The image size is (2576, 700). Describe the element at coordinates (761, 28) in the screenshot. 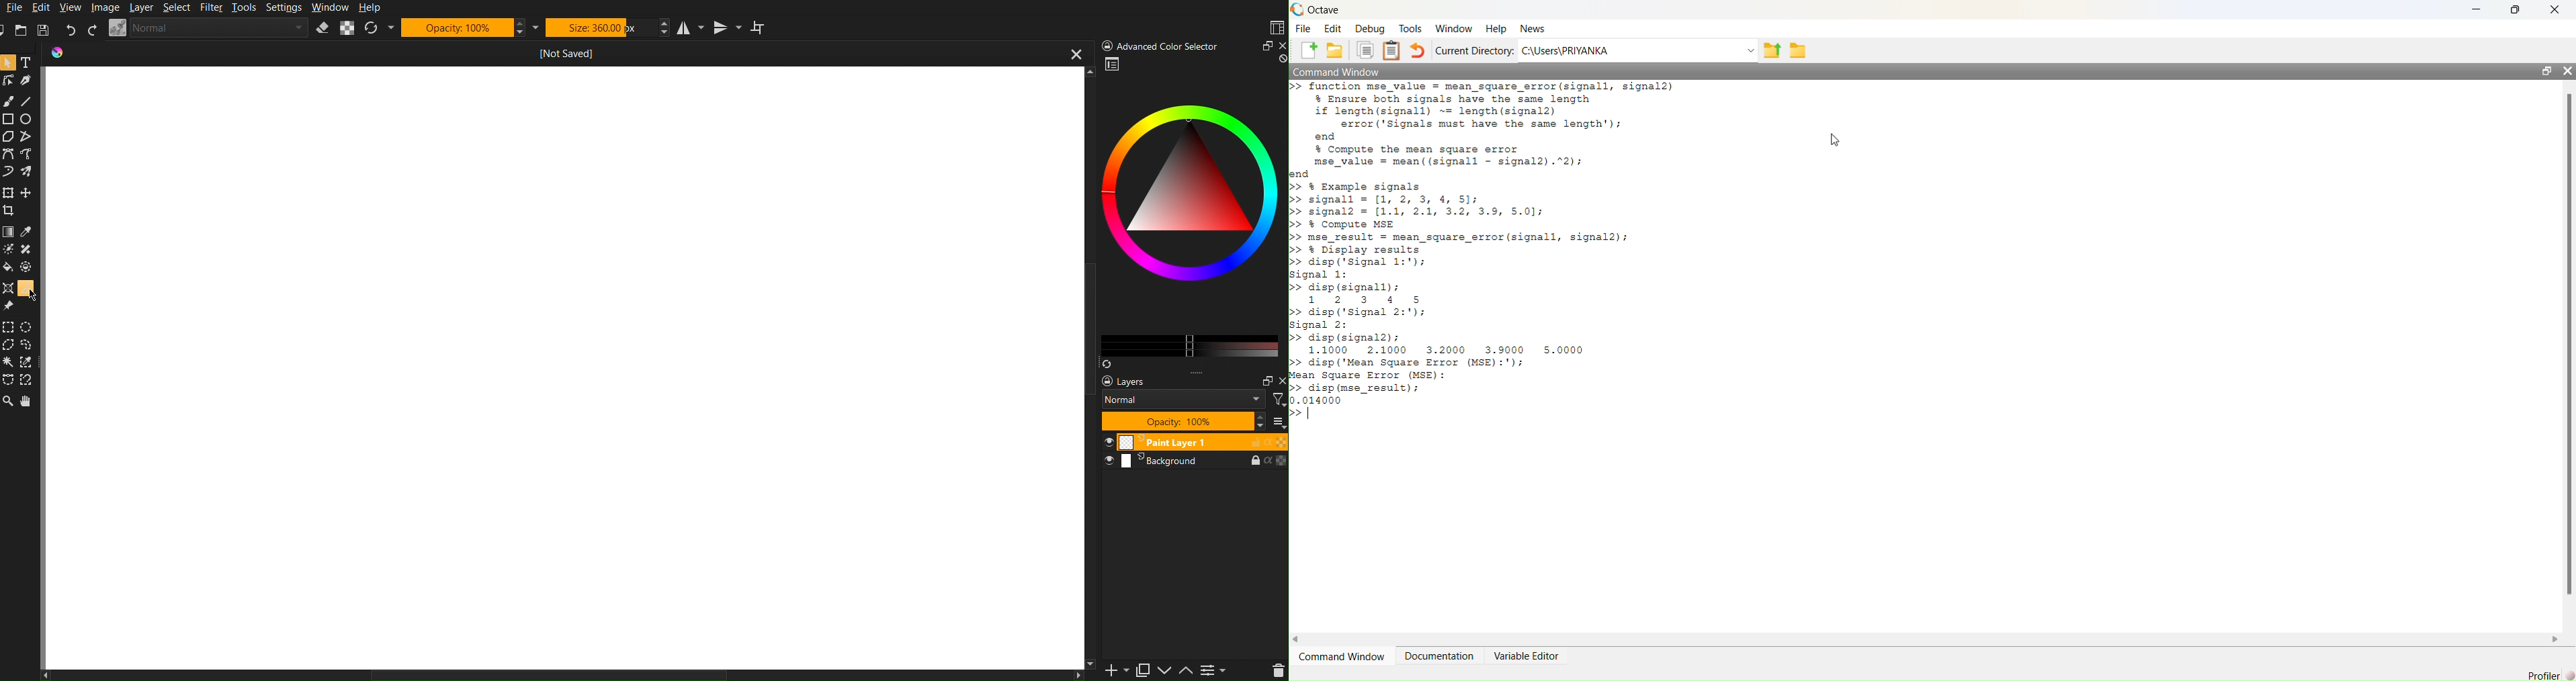

I see `Wrap Around` at that location.